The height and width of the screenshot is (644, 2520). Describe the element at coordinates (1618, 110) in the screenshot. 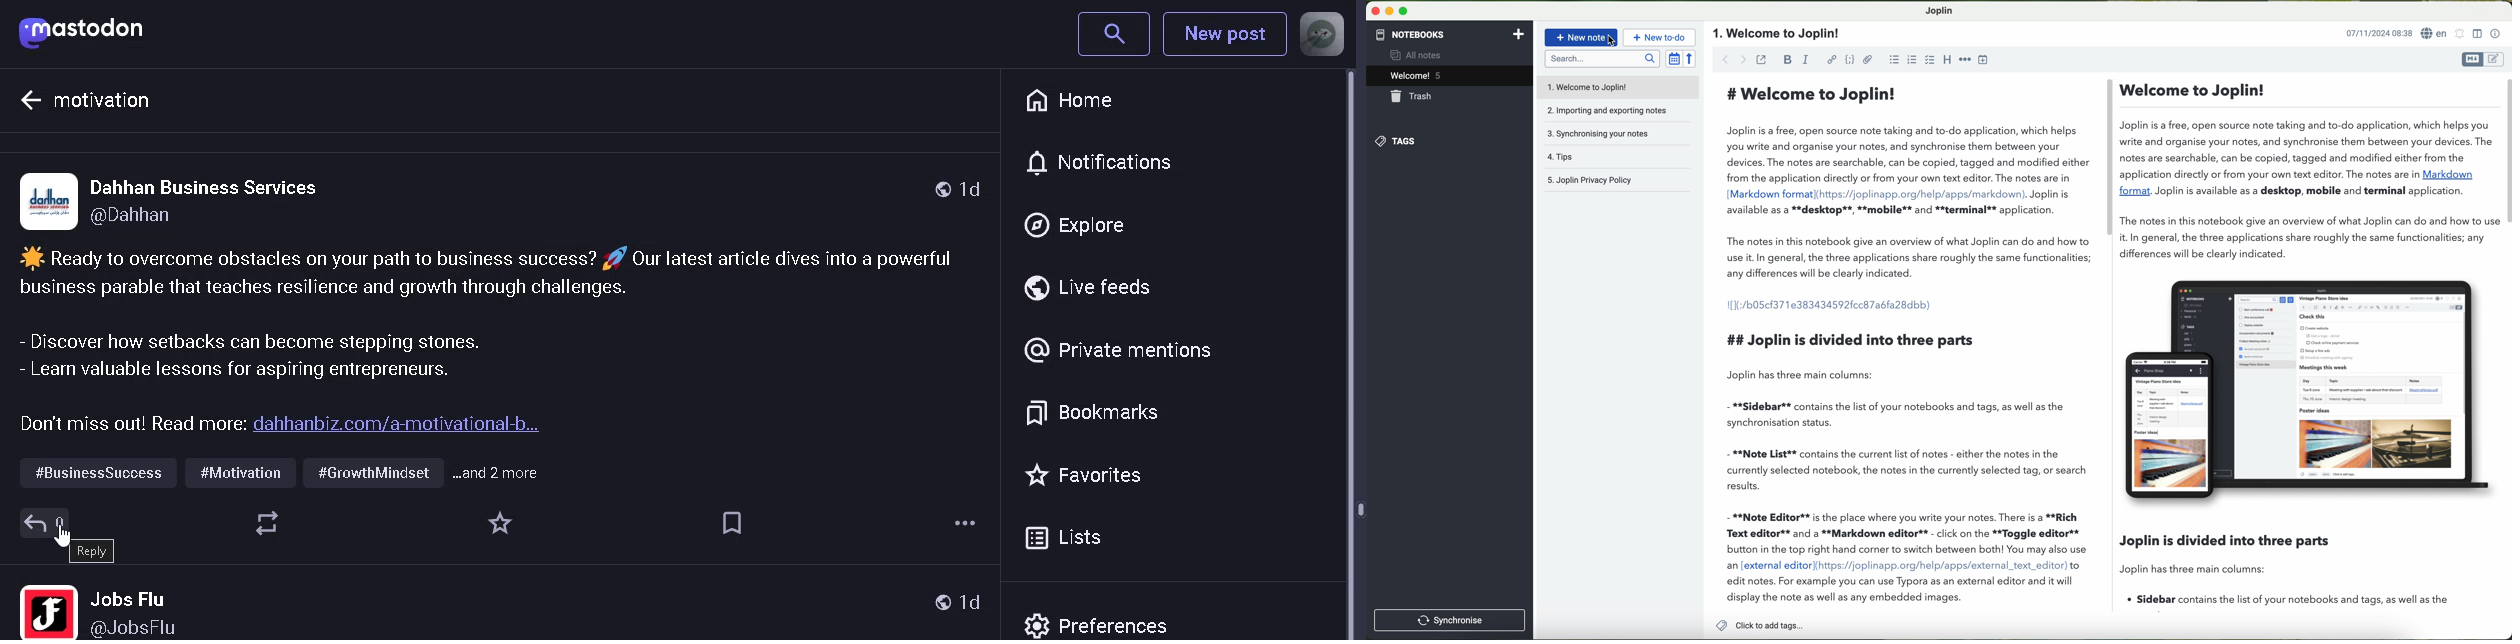

I see `importing and exporting notes` at that location.